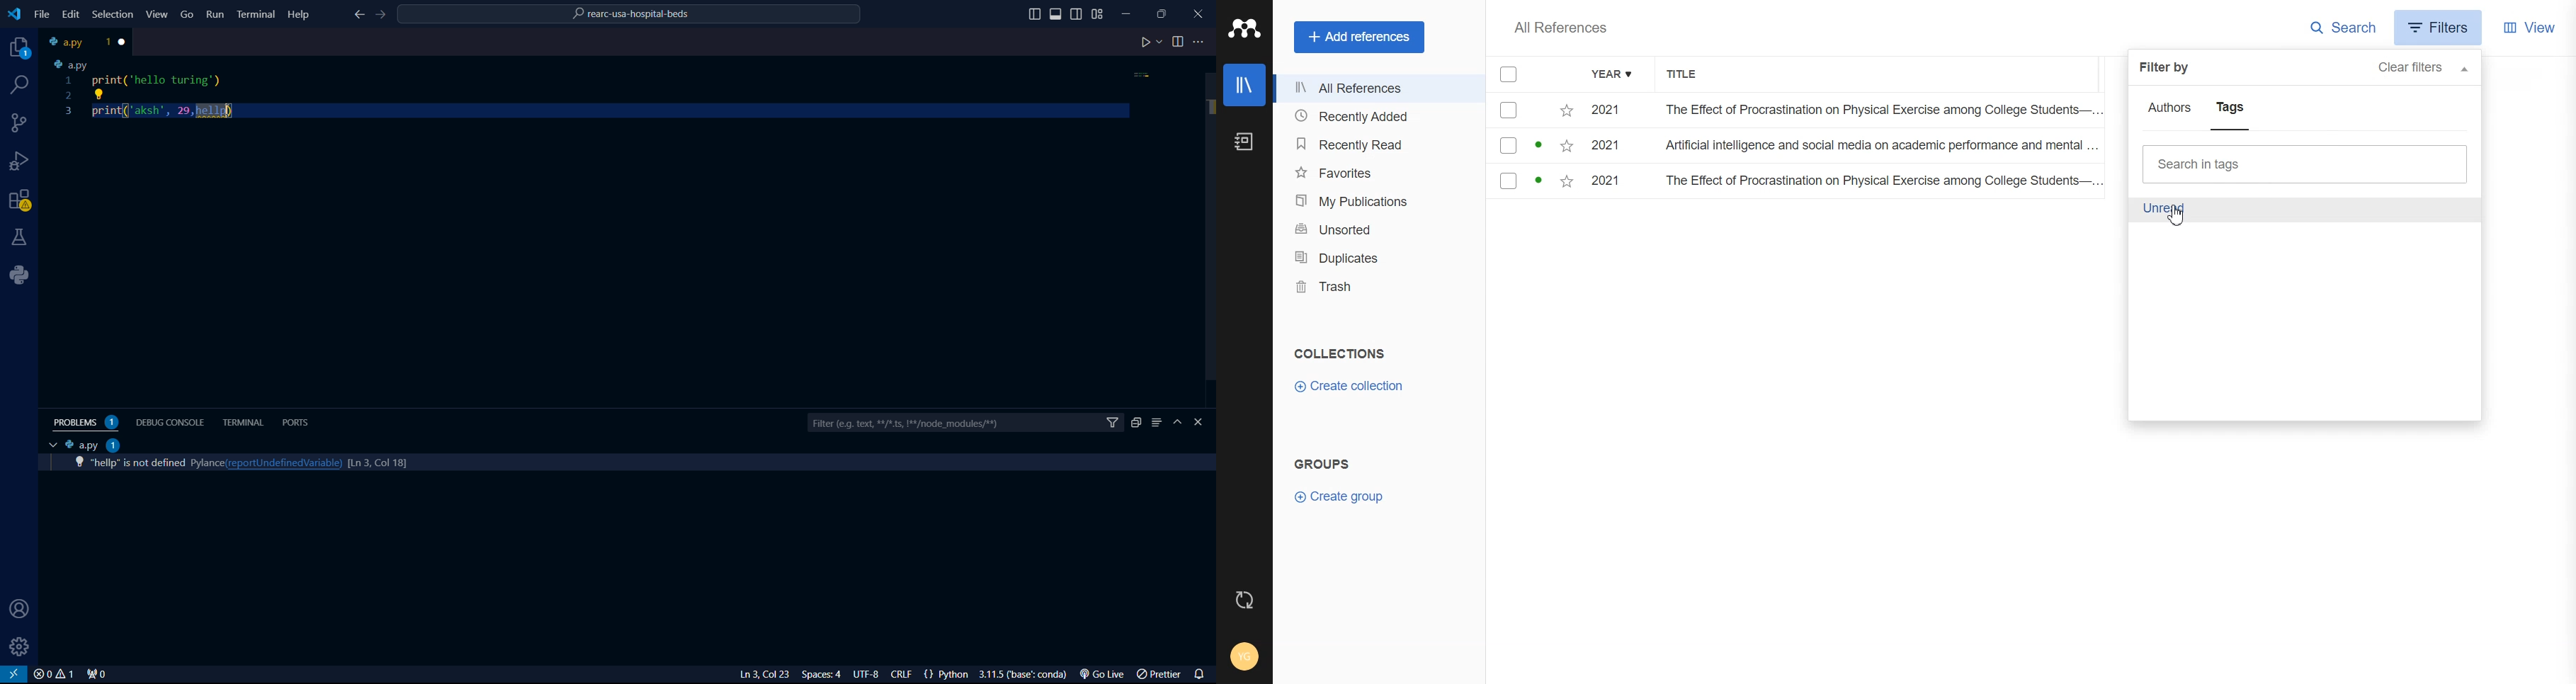  What do you see at coordinates (1378, 90) in the screenshot?
I see `All References` at bounding box center [1378, 90].